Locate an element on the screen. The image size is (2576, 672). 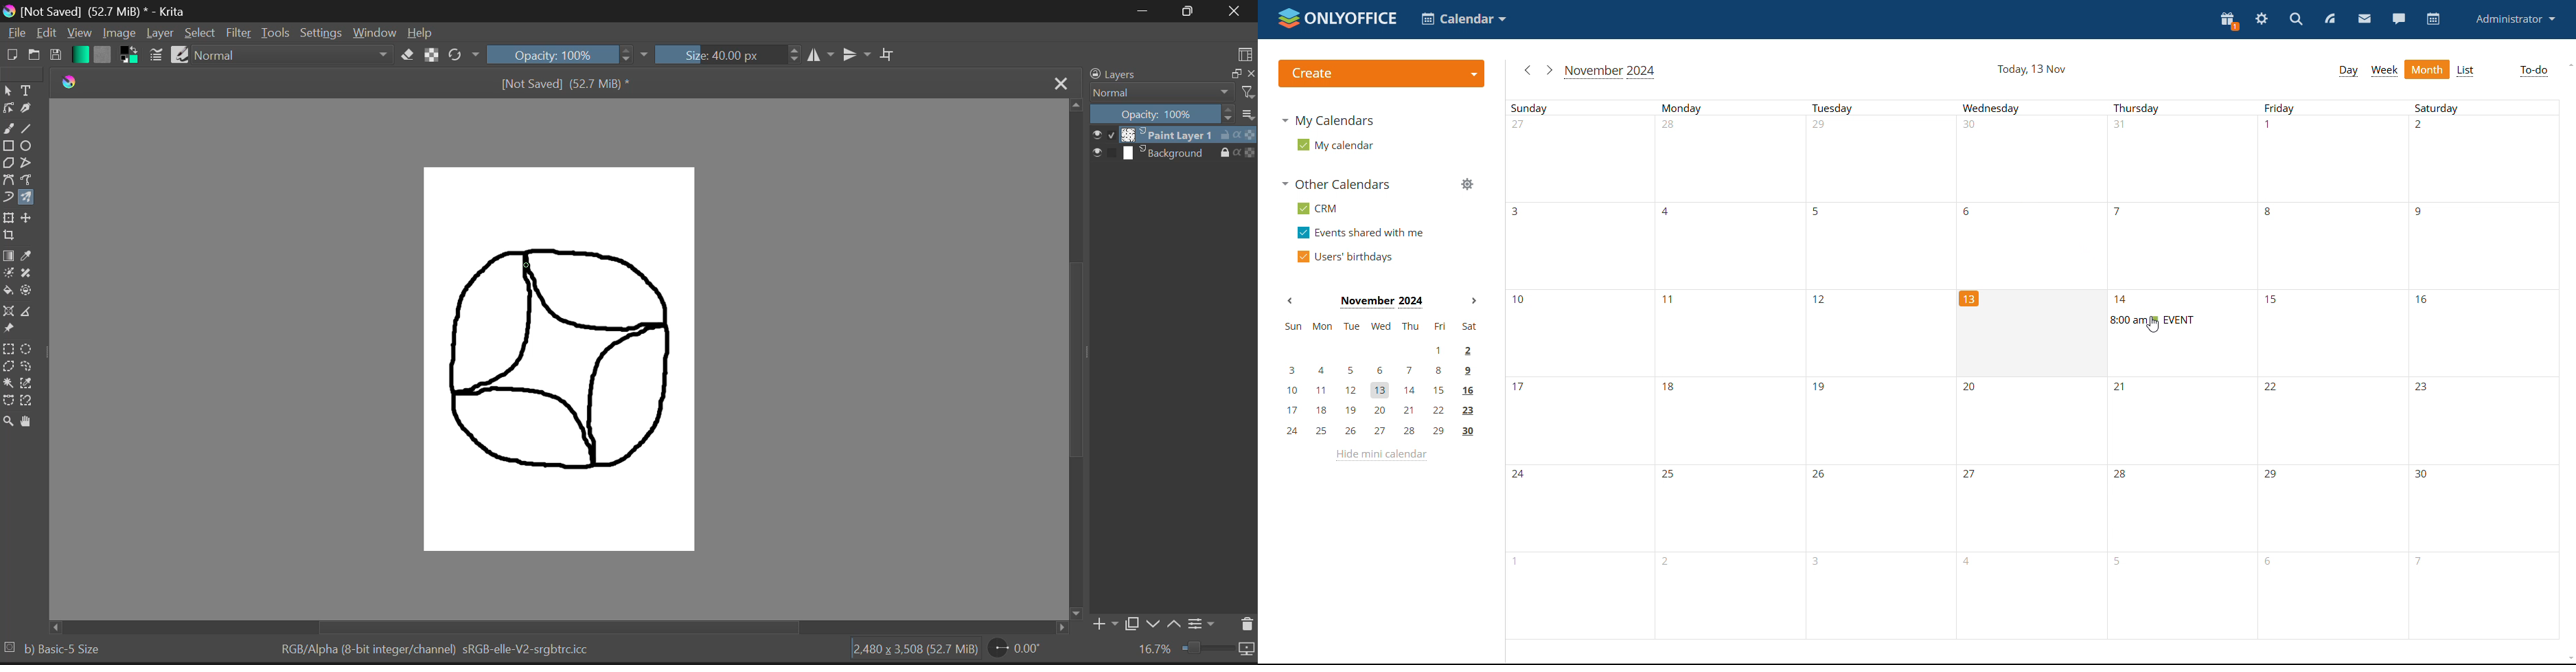
 is located at coordinates (1074, 613).